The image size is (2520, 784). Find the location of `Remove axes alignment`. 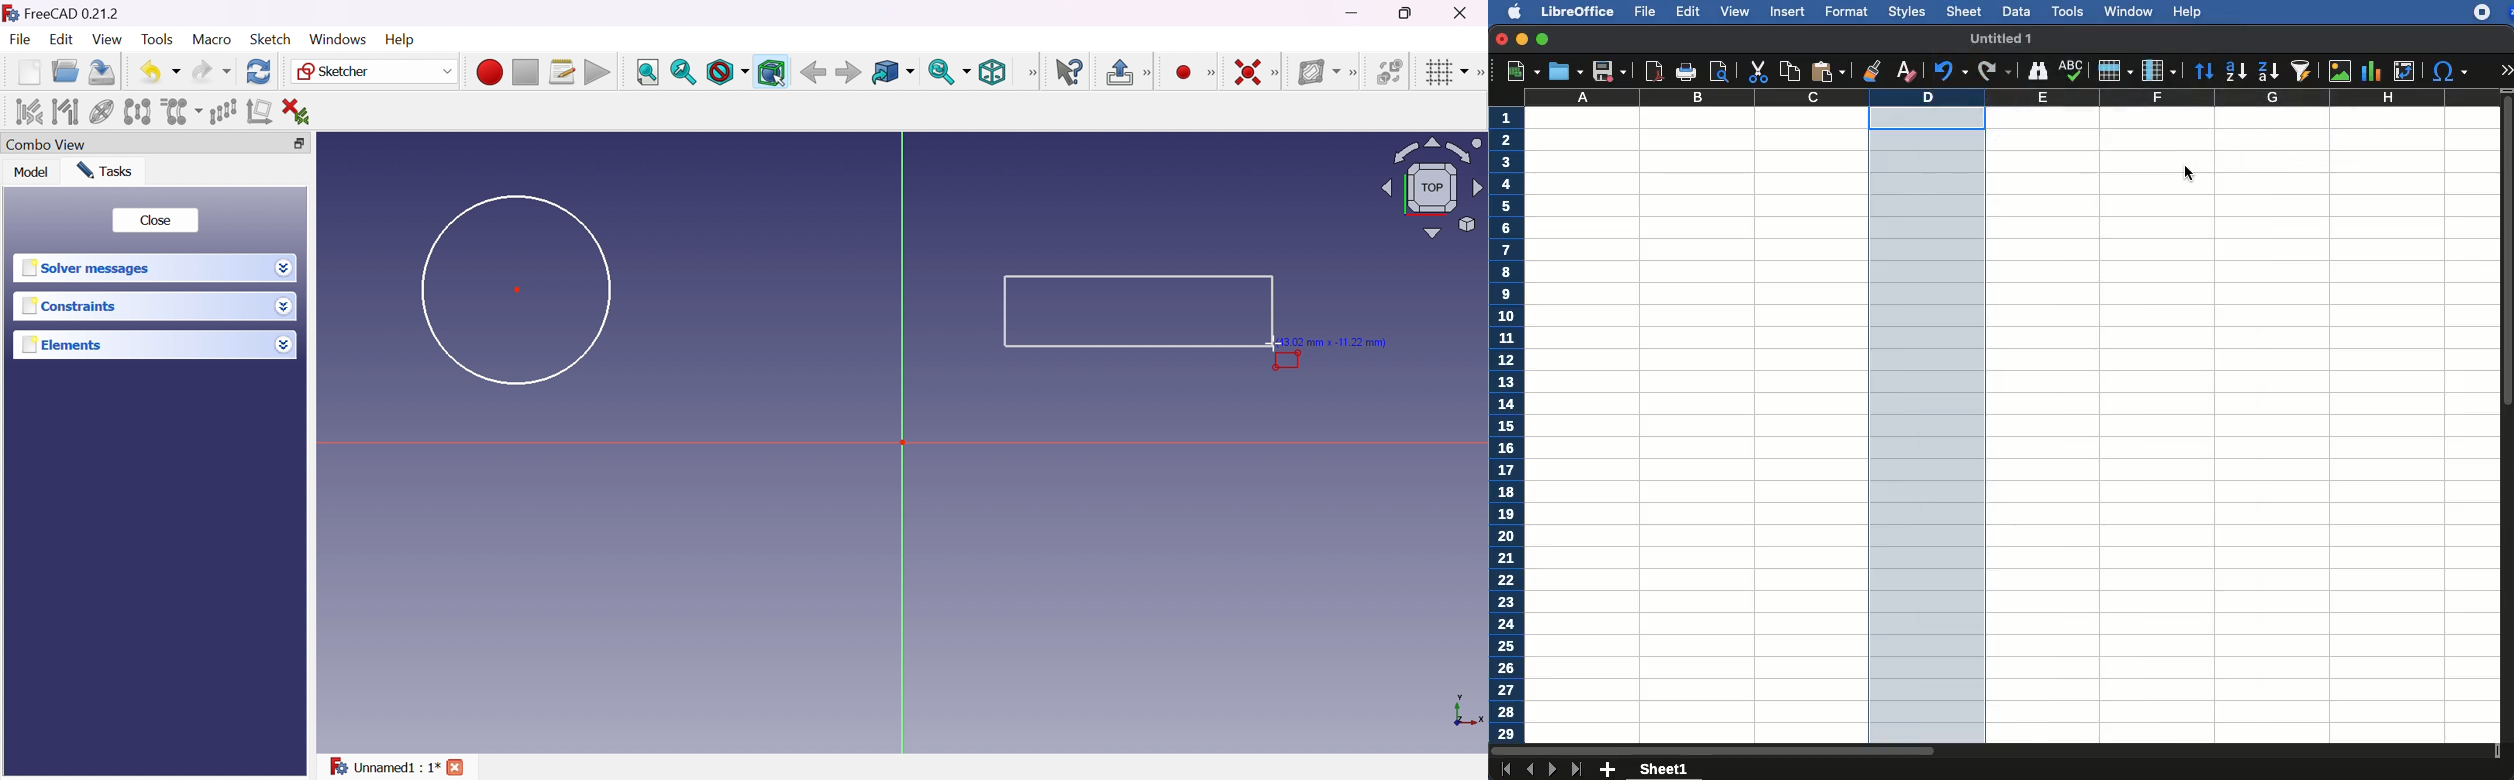

Remove axes alignment is located at coordinates (260, 112).